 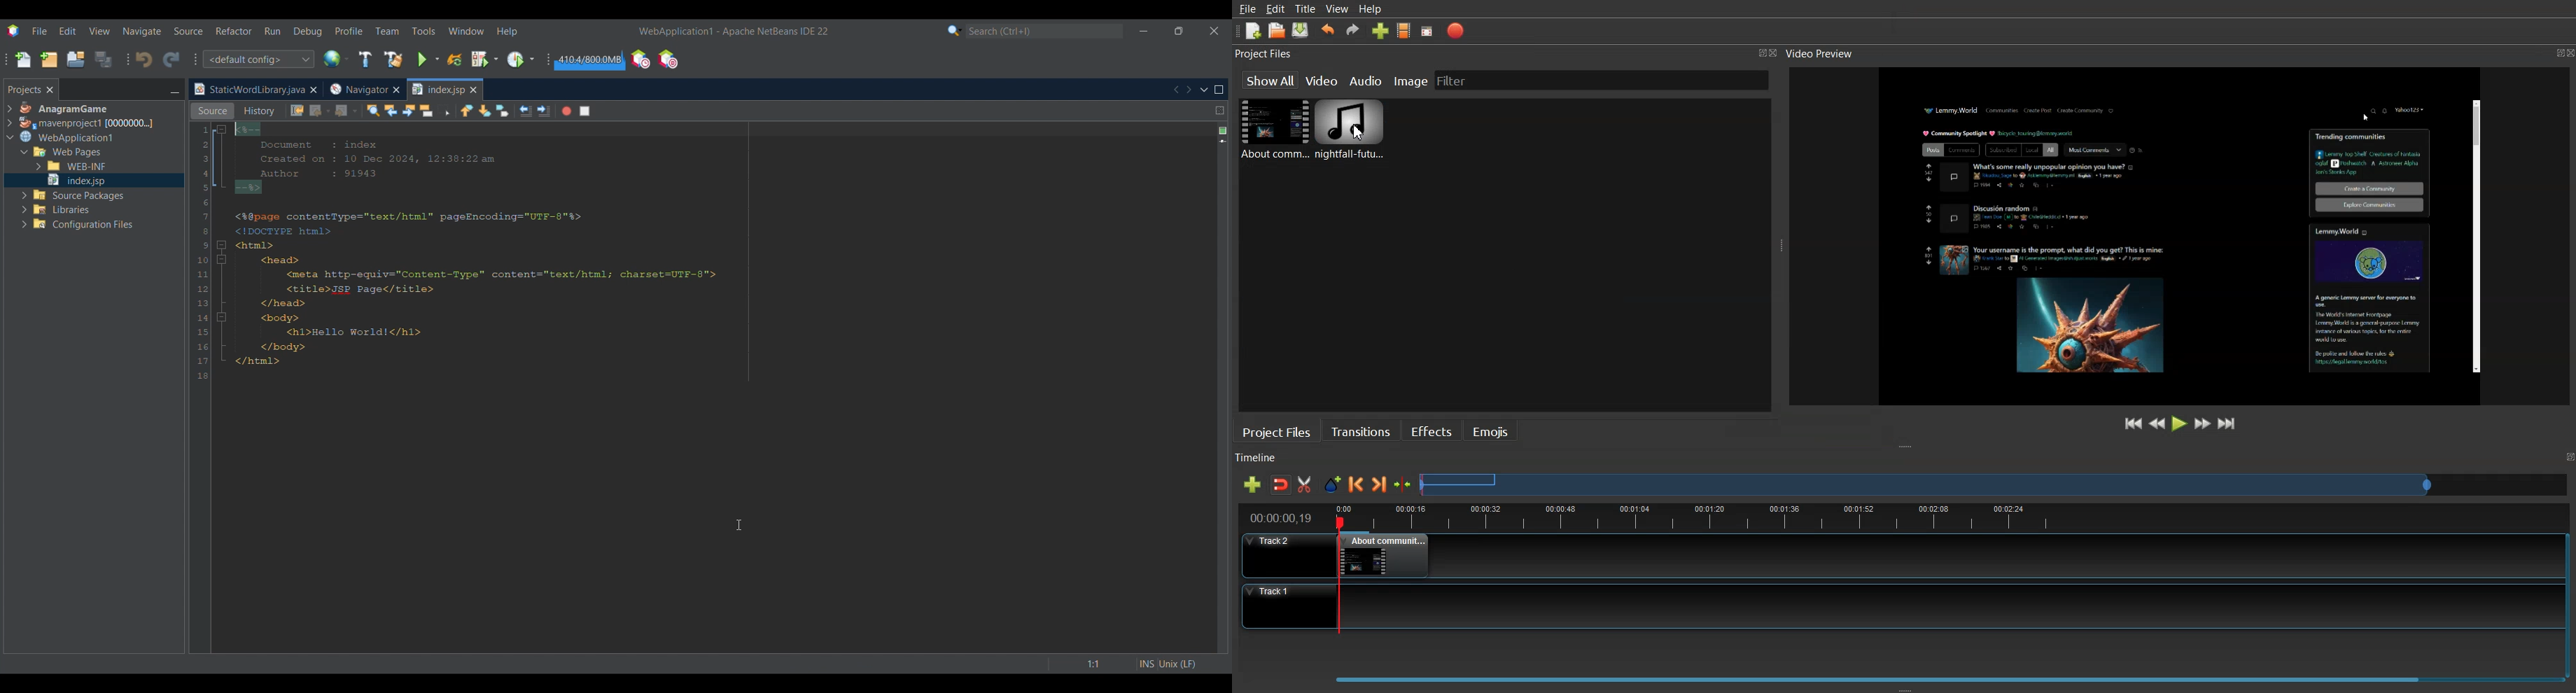 What do you see at coordinates (1367, 80) in the screenshot?
I see `Audio` at bounding box center [1367, 80].